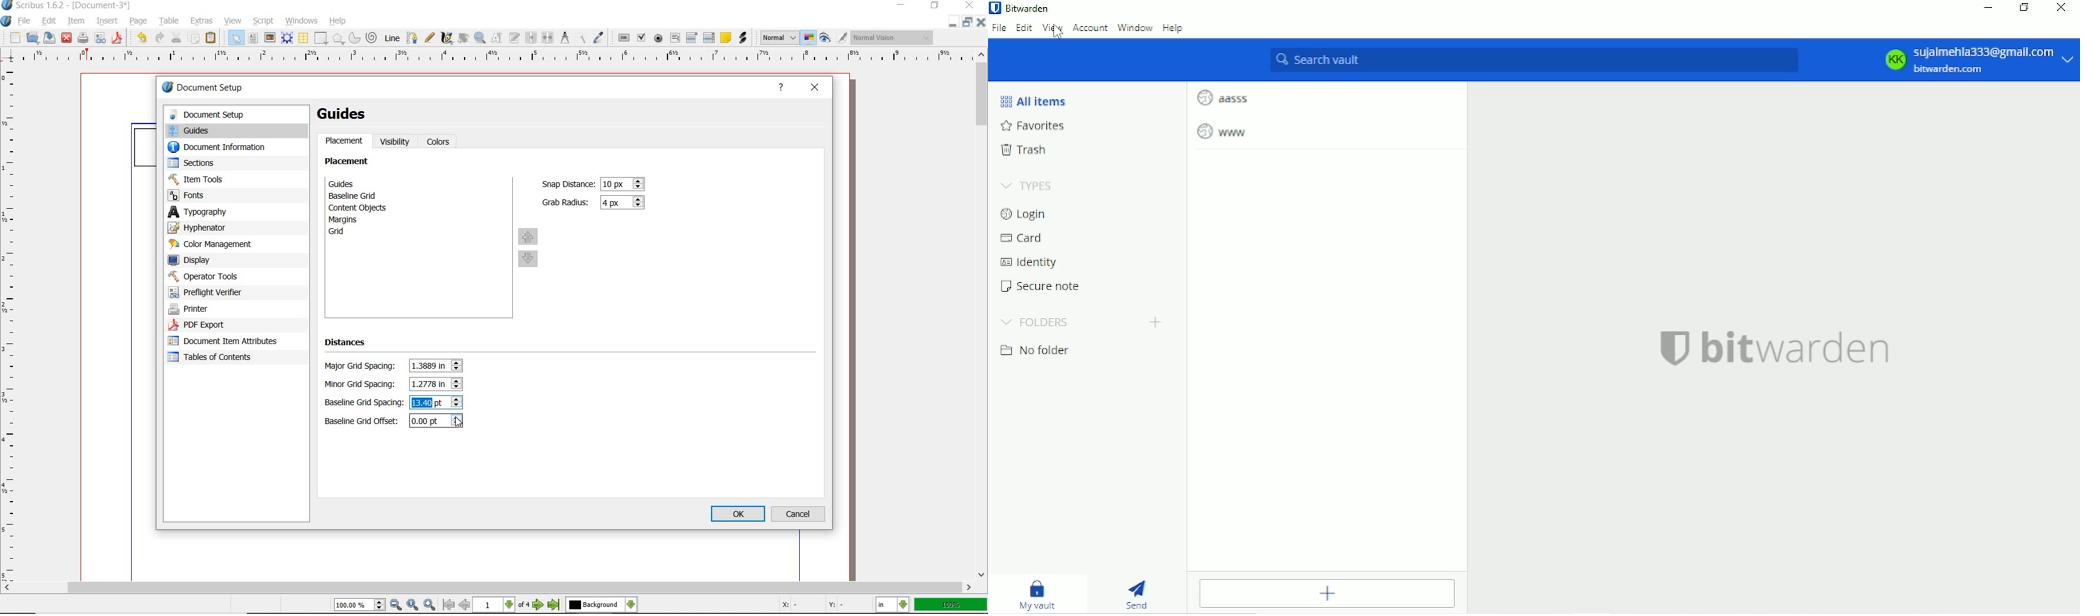 The width and height of the screenshot is (2100, 616). Describe the element at coordinates (1140, 594) in the screenshot. I see `Send` at that location.